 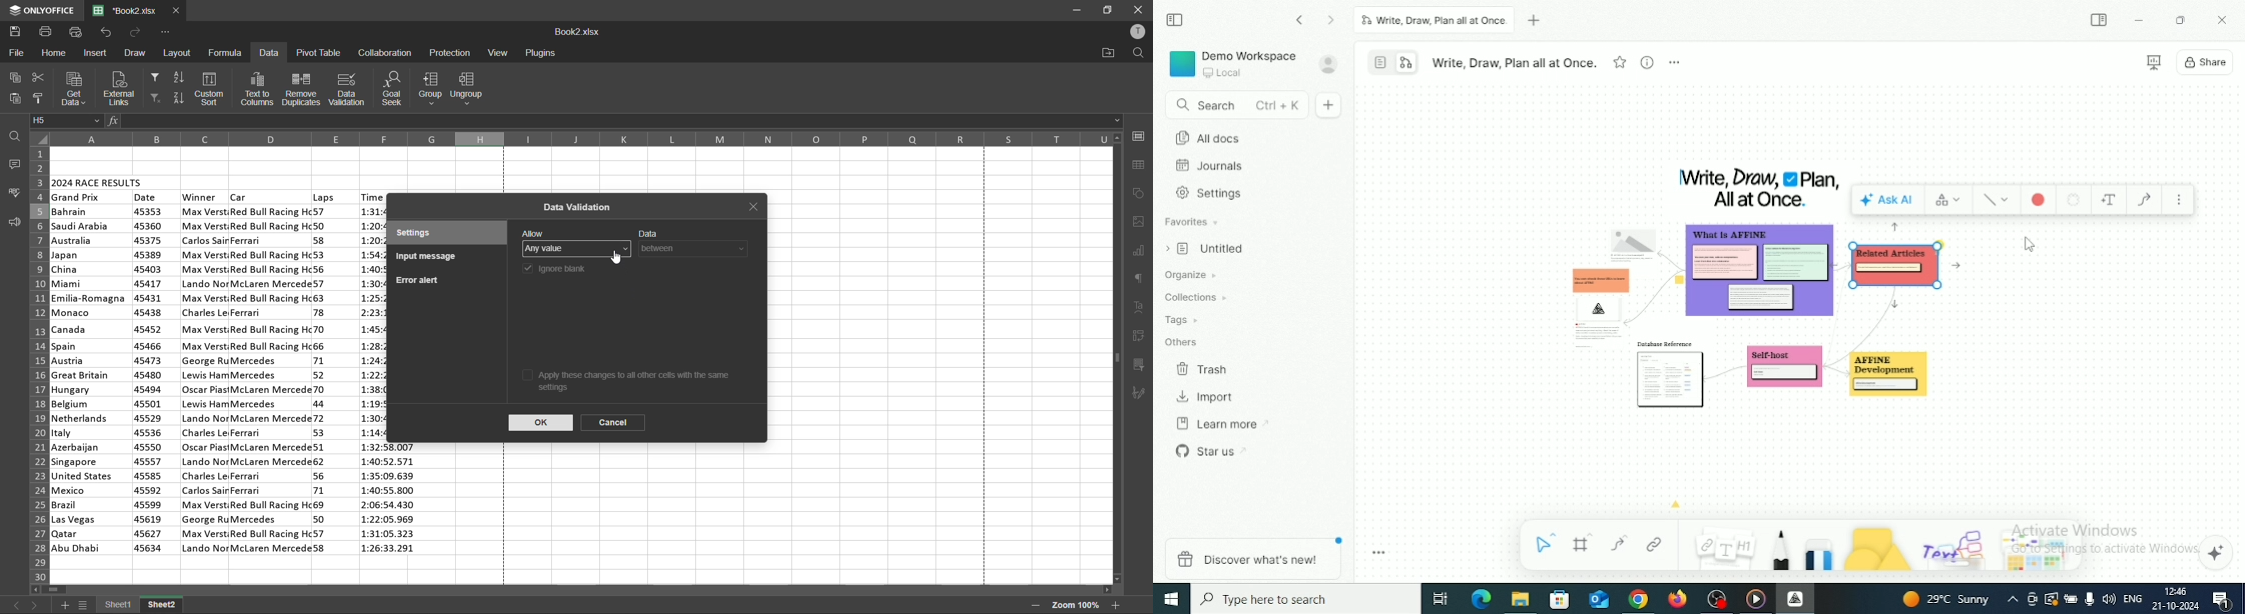 What do you see at coordinates (41, 10) in the screenshot?
I see `app name` at bounding box center [41, 10].